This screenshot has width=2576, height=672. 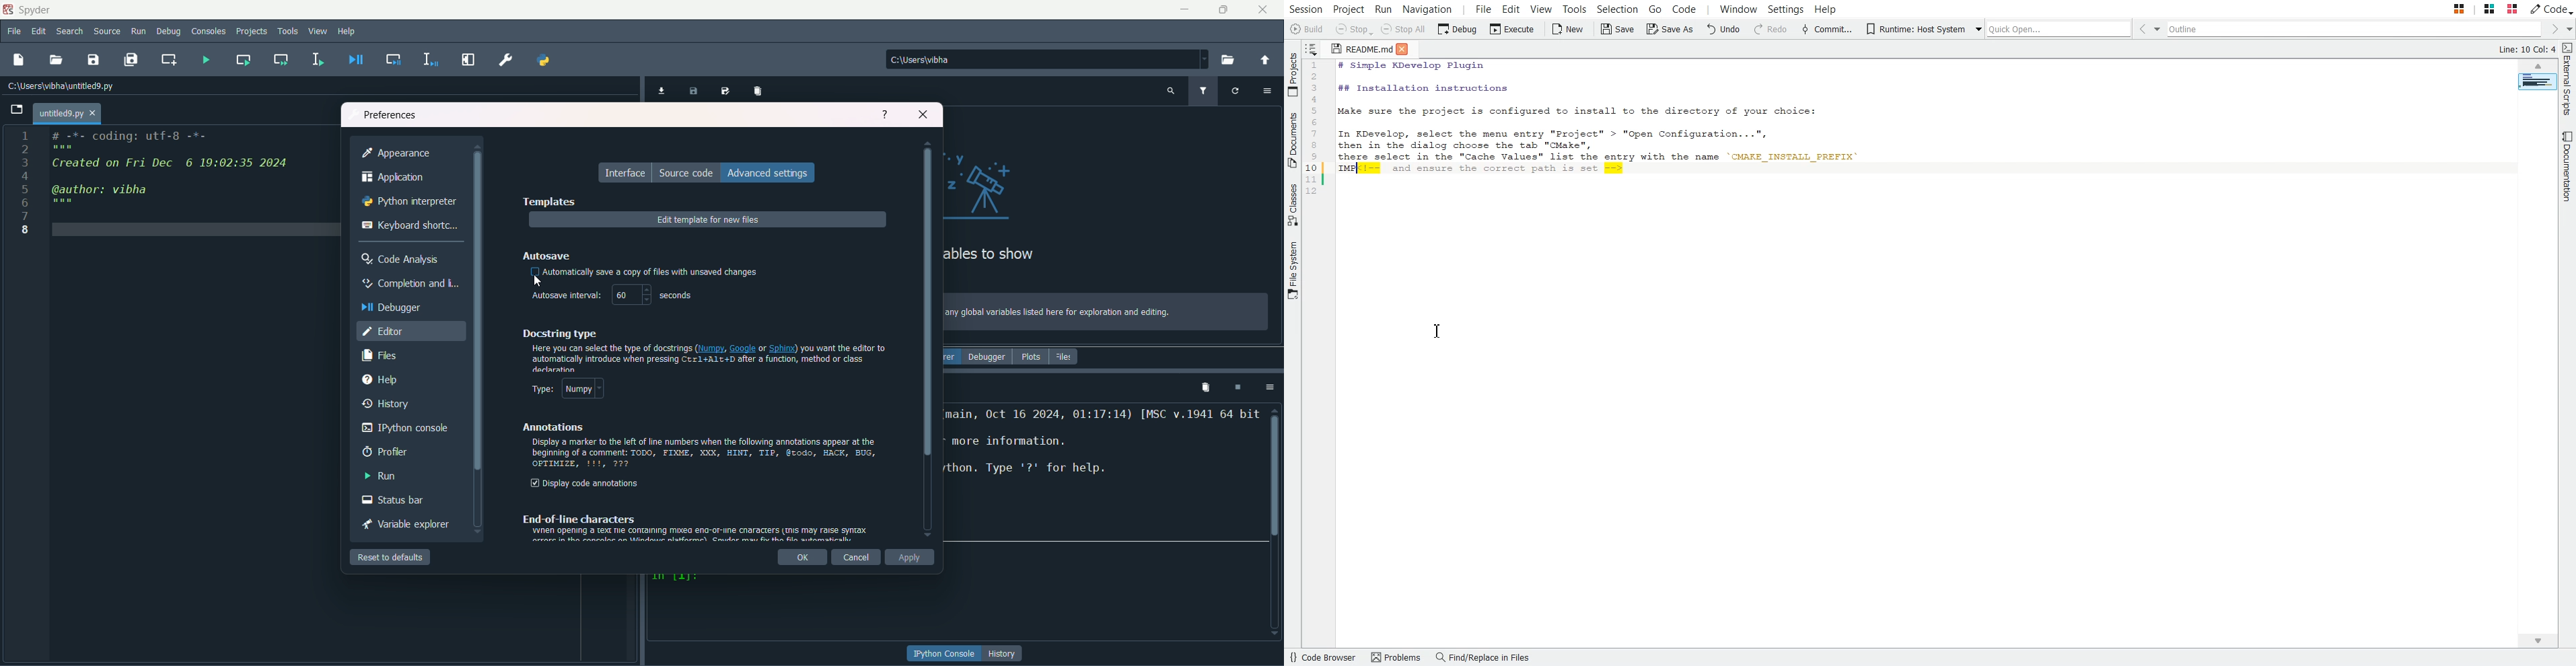 What do you see at coordinates (1270, 90) in the screenshot?
I see `options` at bounding box center [1270, 90].